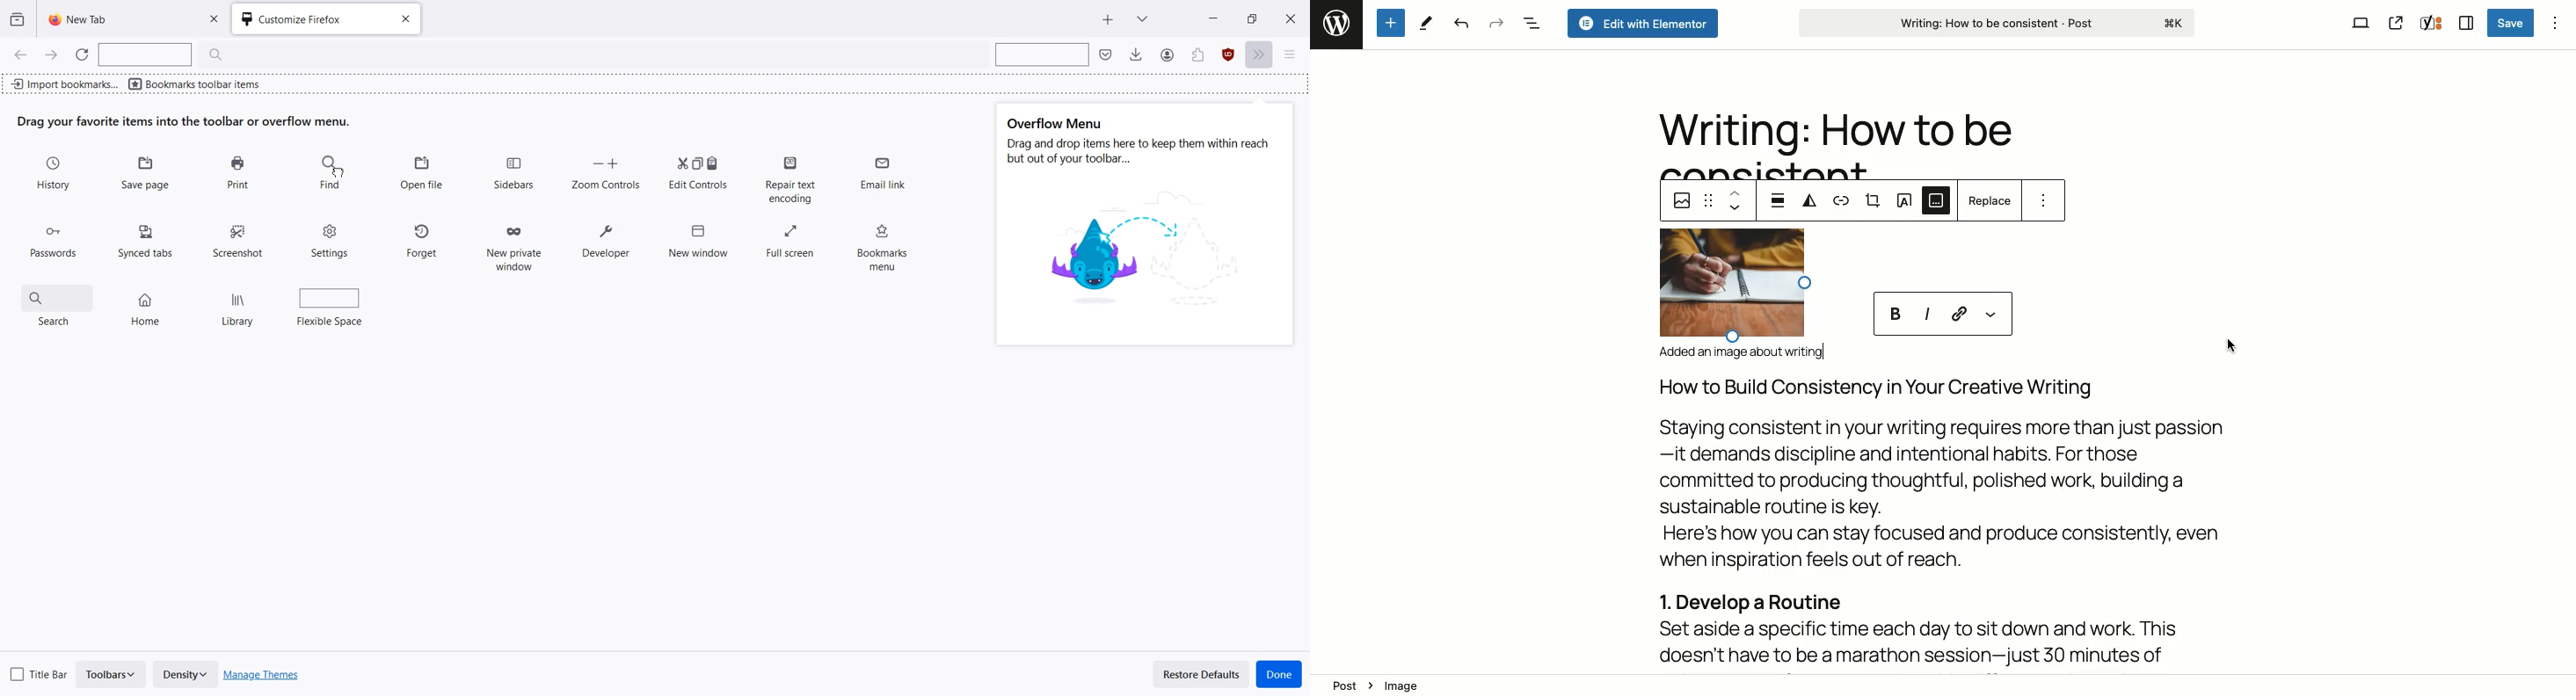 The image size is (2576, 700). What do you see at coordinates (147, 304) in the screenshot?
I see `Home` at bounding box center [147, 304].